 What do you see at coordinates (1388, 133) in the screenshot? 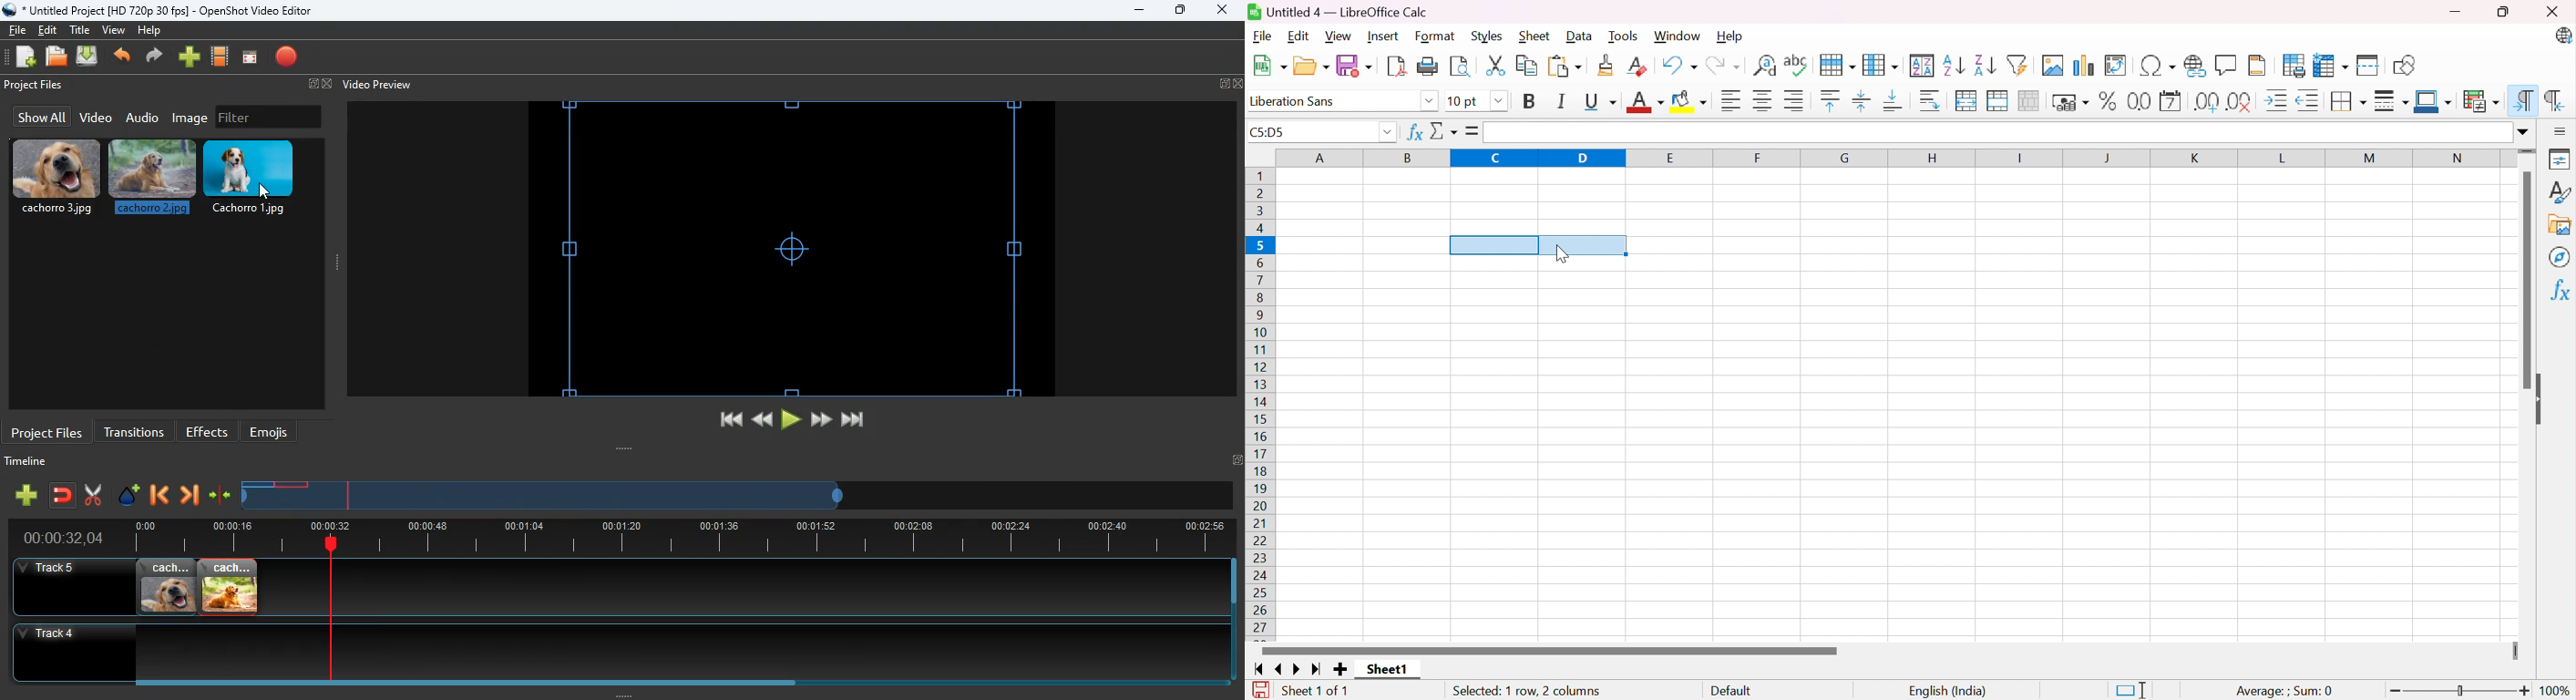
I see `Drop Down` at bounding box center [1388, 133].